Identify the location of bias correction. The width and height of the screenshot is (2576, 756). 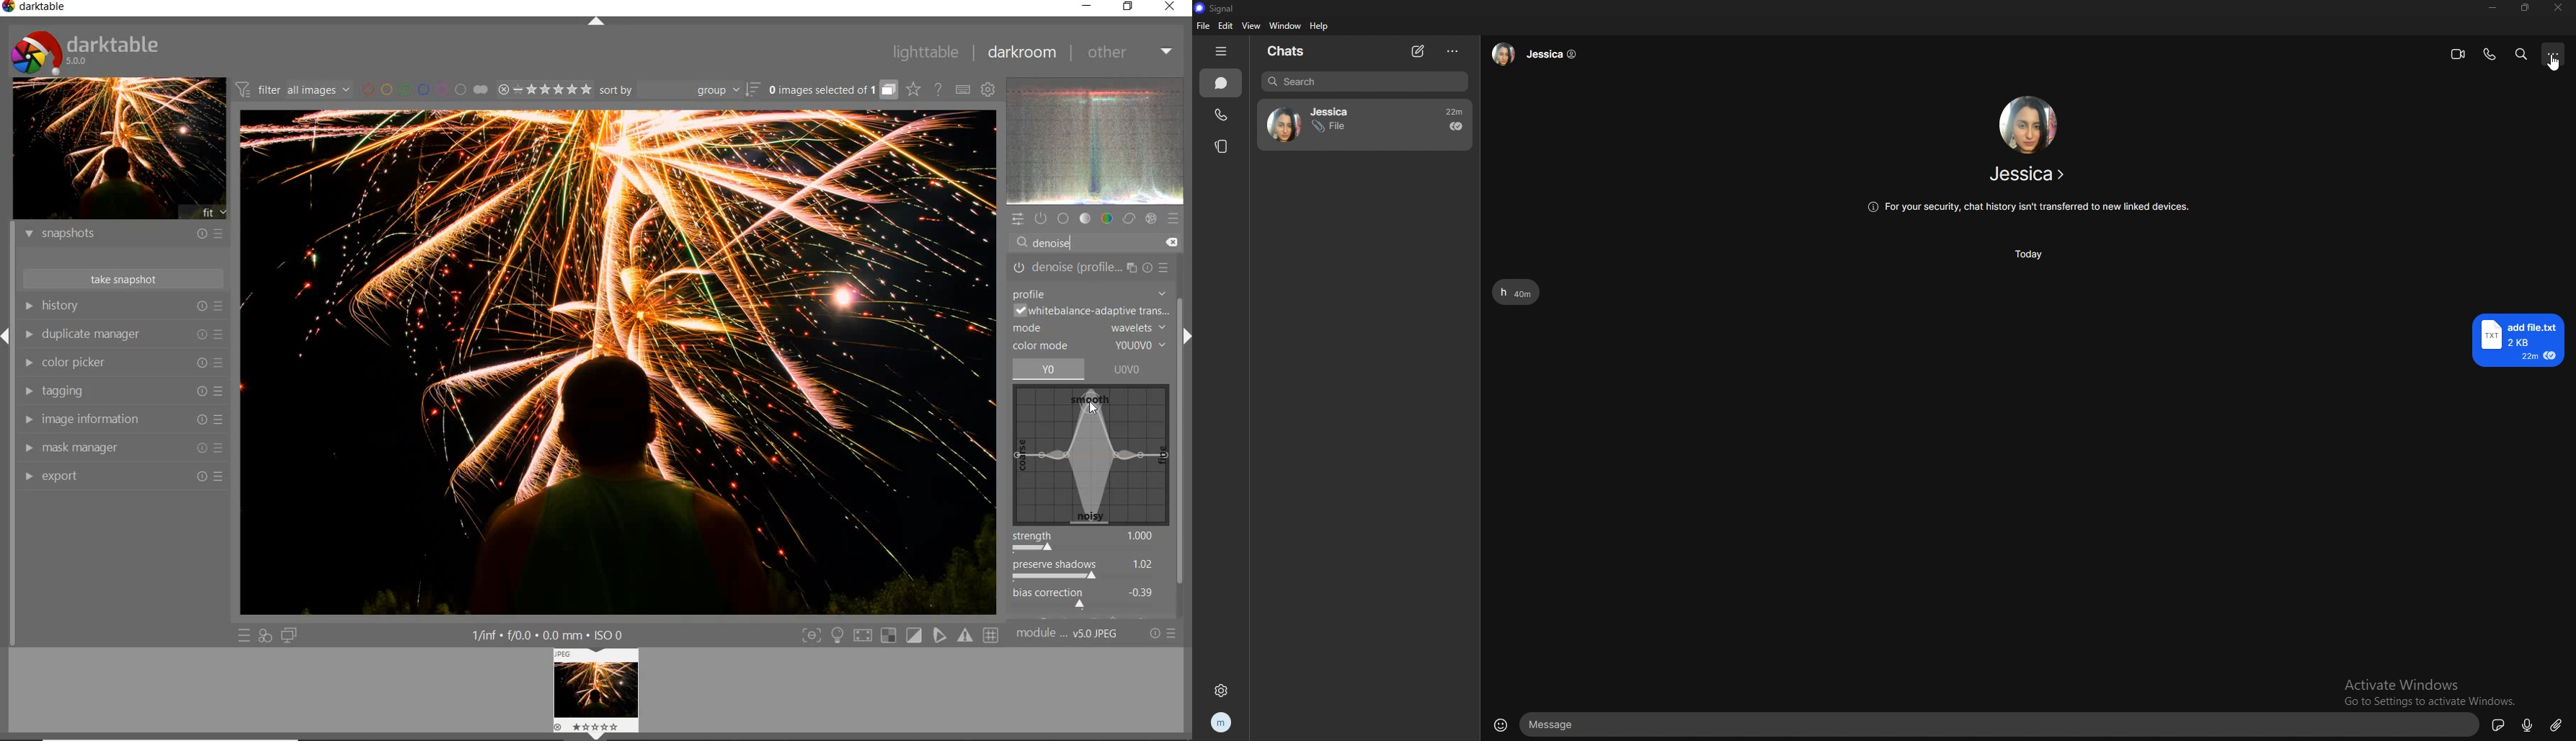
(1088, 600).